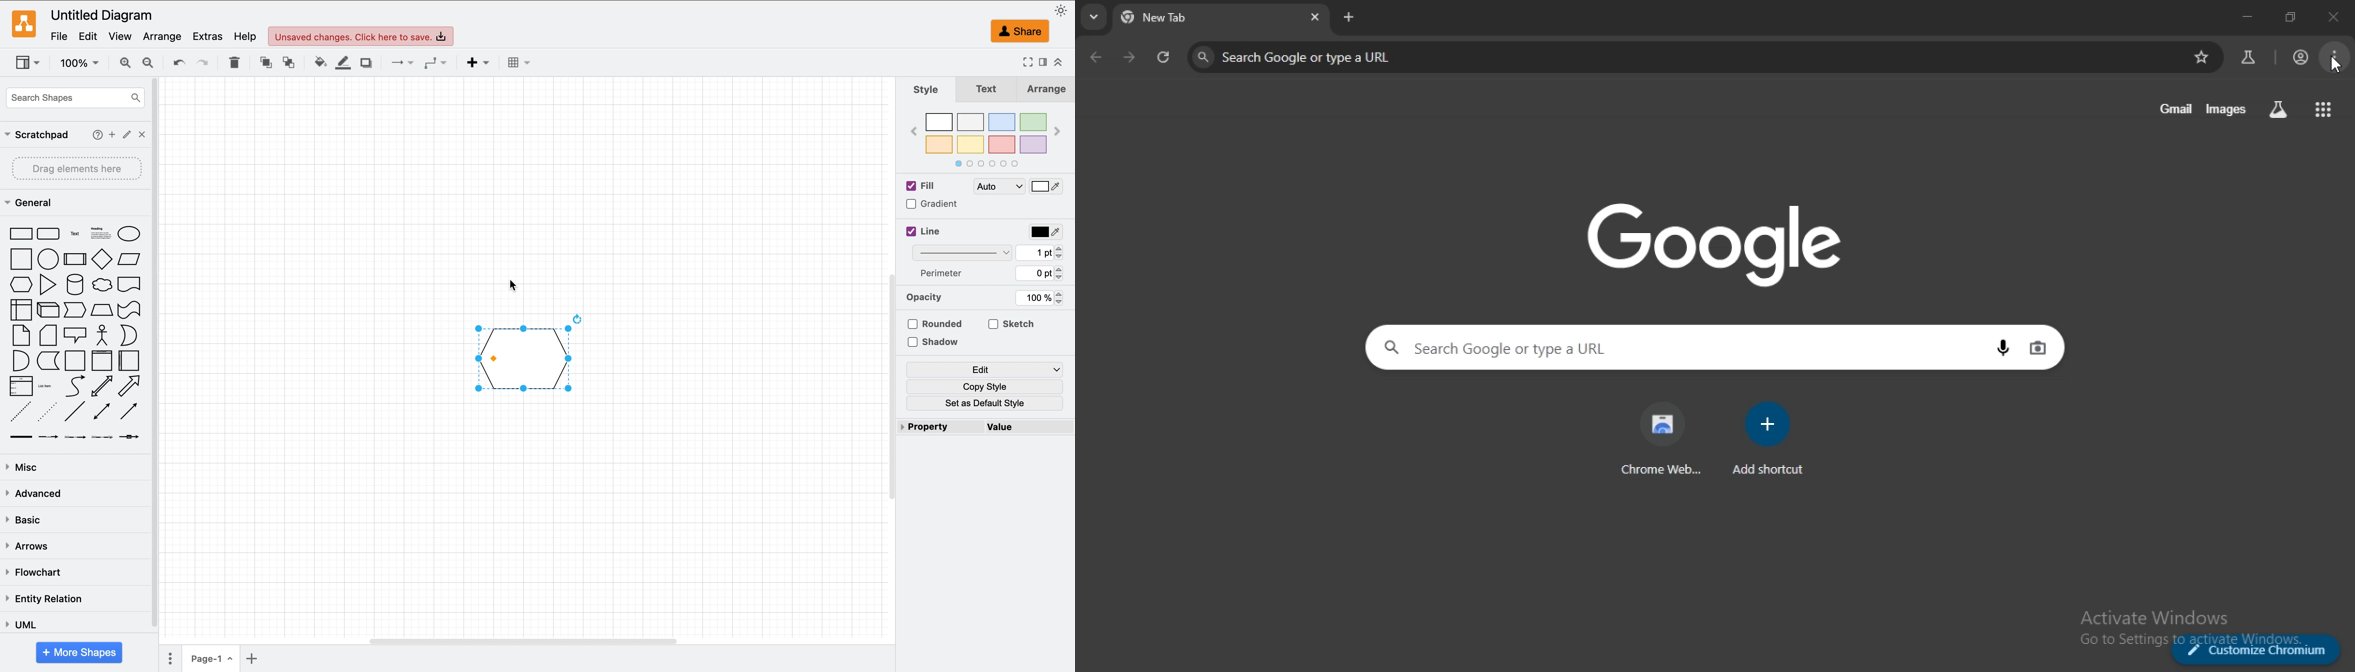 The image size is (2380, 672). What do you see at coordinates (48, 386) in the screenshot?
I see `list item` at bounding box center [48, 386].